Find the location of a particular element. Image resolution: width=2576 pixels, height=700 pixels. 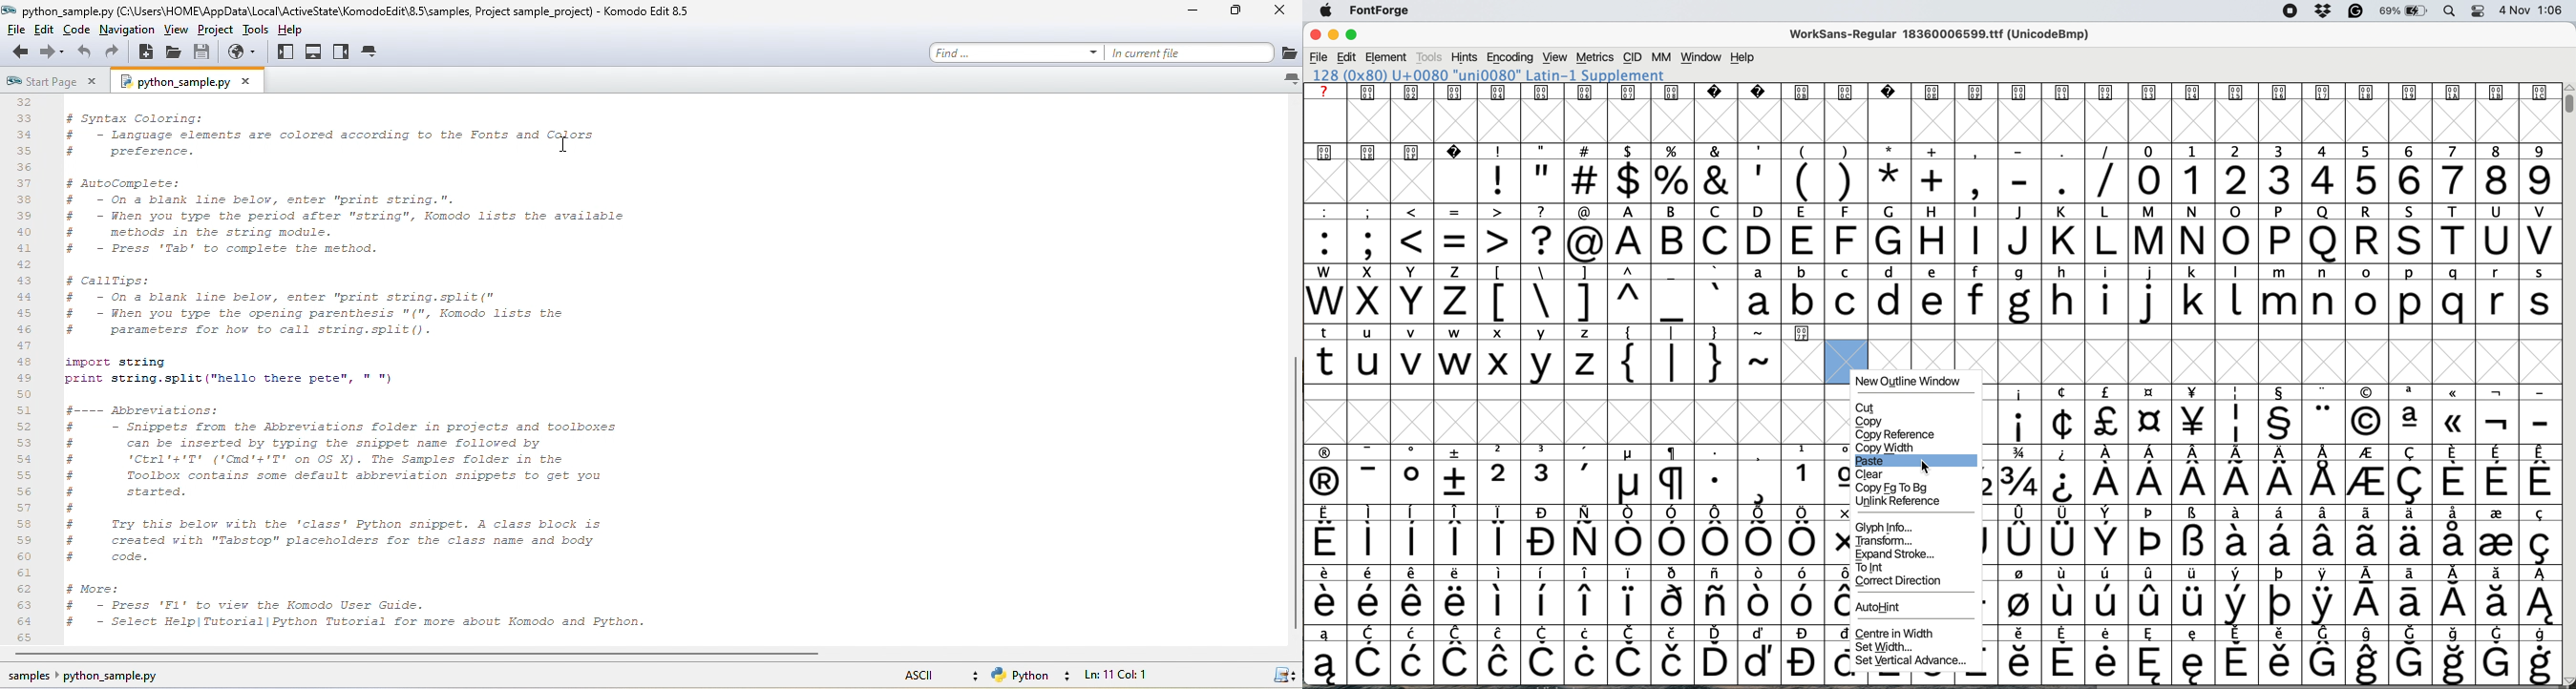

redo is located at coordinates (116, 54).